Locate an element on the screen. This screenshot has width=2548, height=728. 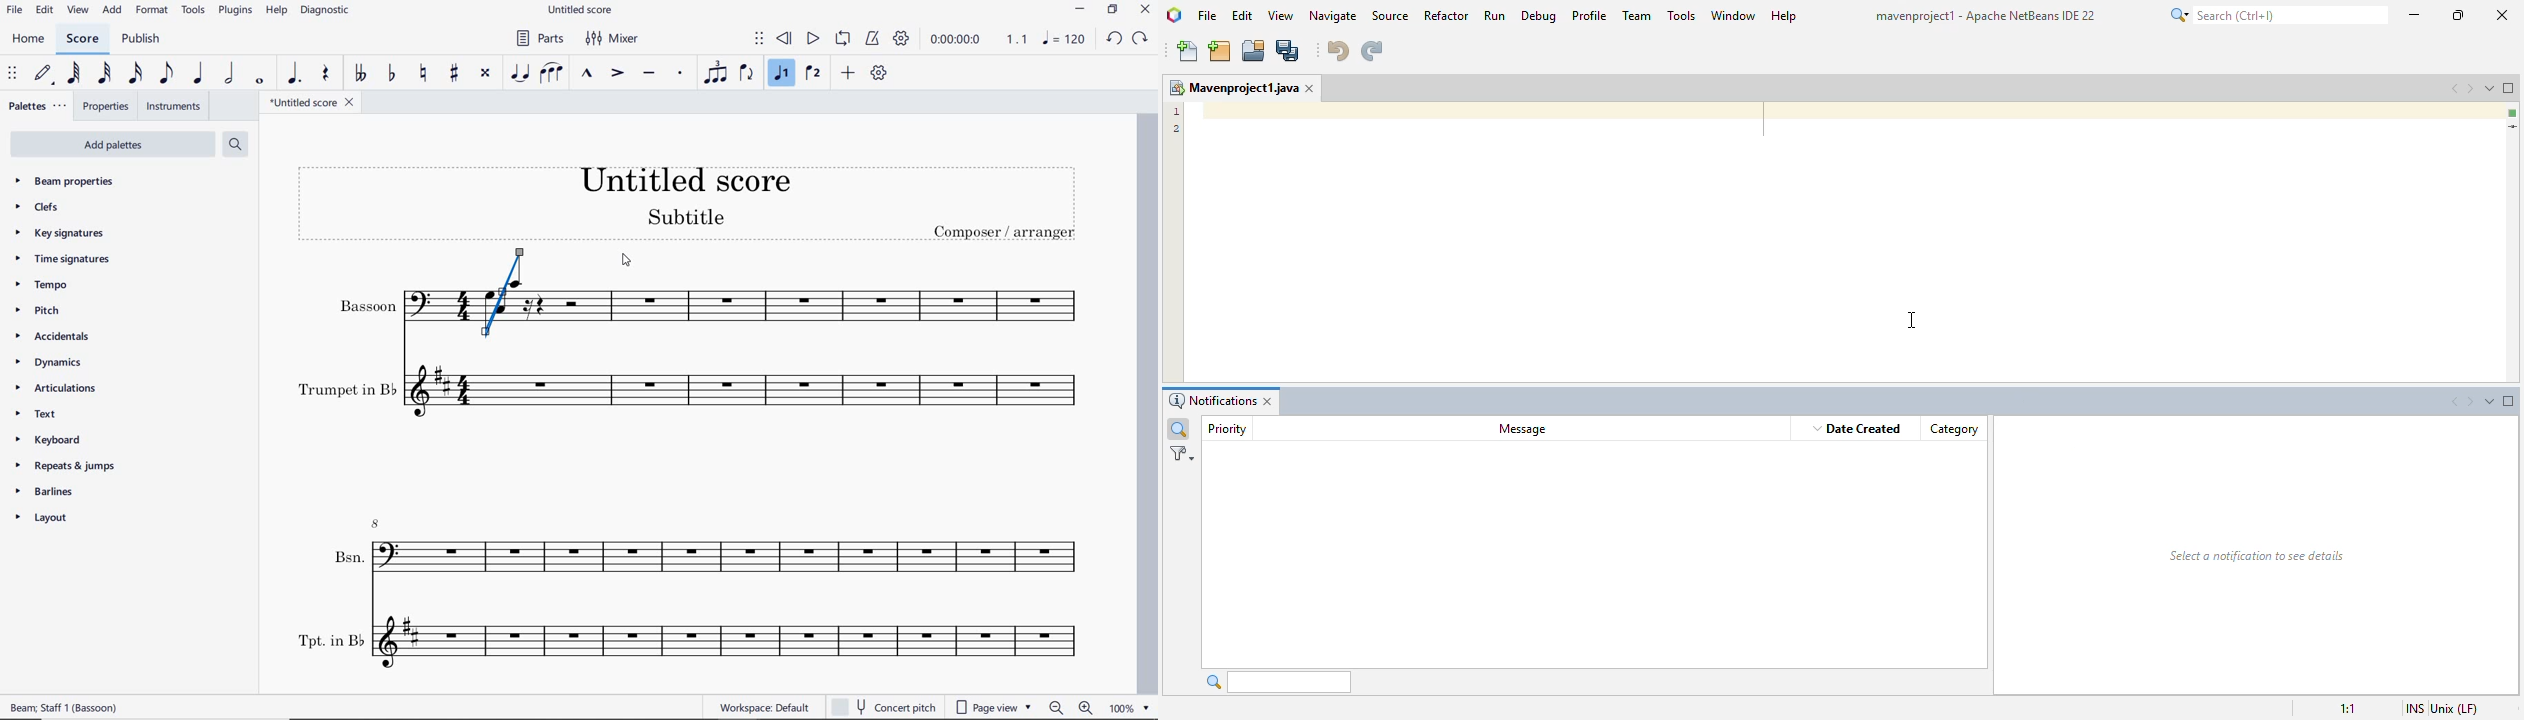
adjusting beam angle is located at coordinates (508, 297).